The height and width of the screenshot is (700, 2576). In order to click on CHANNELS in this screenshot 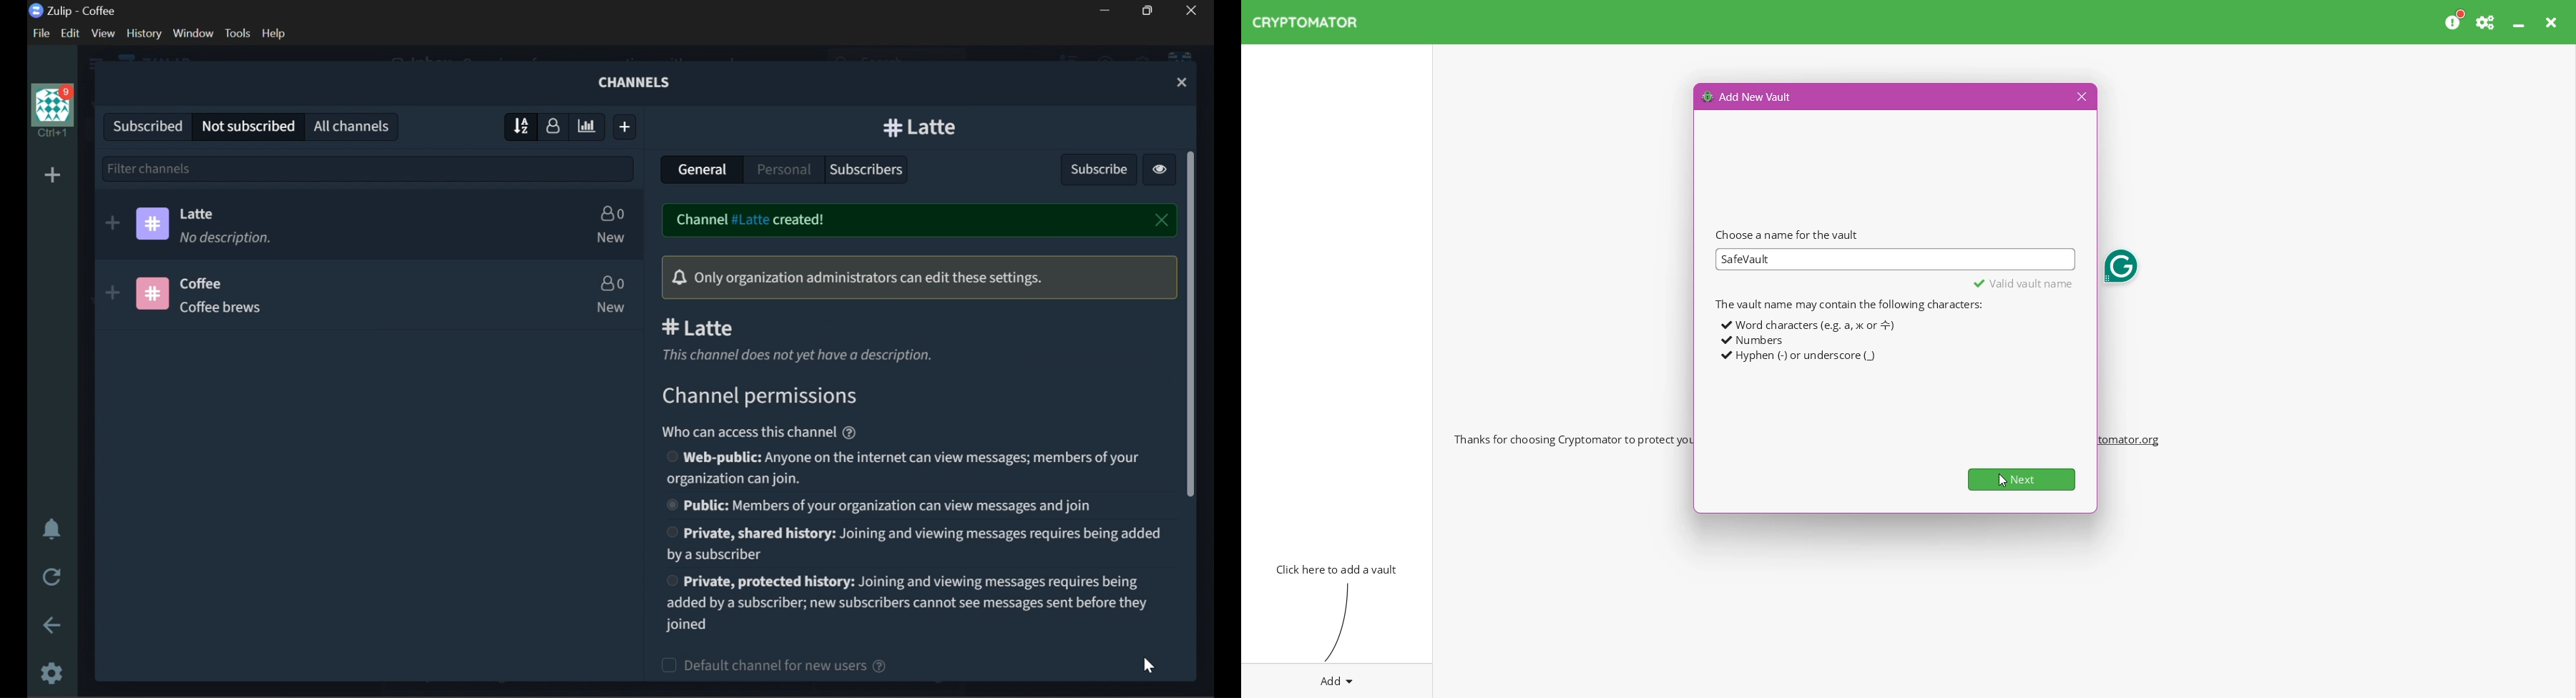, I will do `click(637, 82)`.